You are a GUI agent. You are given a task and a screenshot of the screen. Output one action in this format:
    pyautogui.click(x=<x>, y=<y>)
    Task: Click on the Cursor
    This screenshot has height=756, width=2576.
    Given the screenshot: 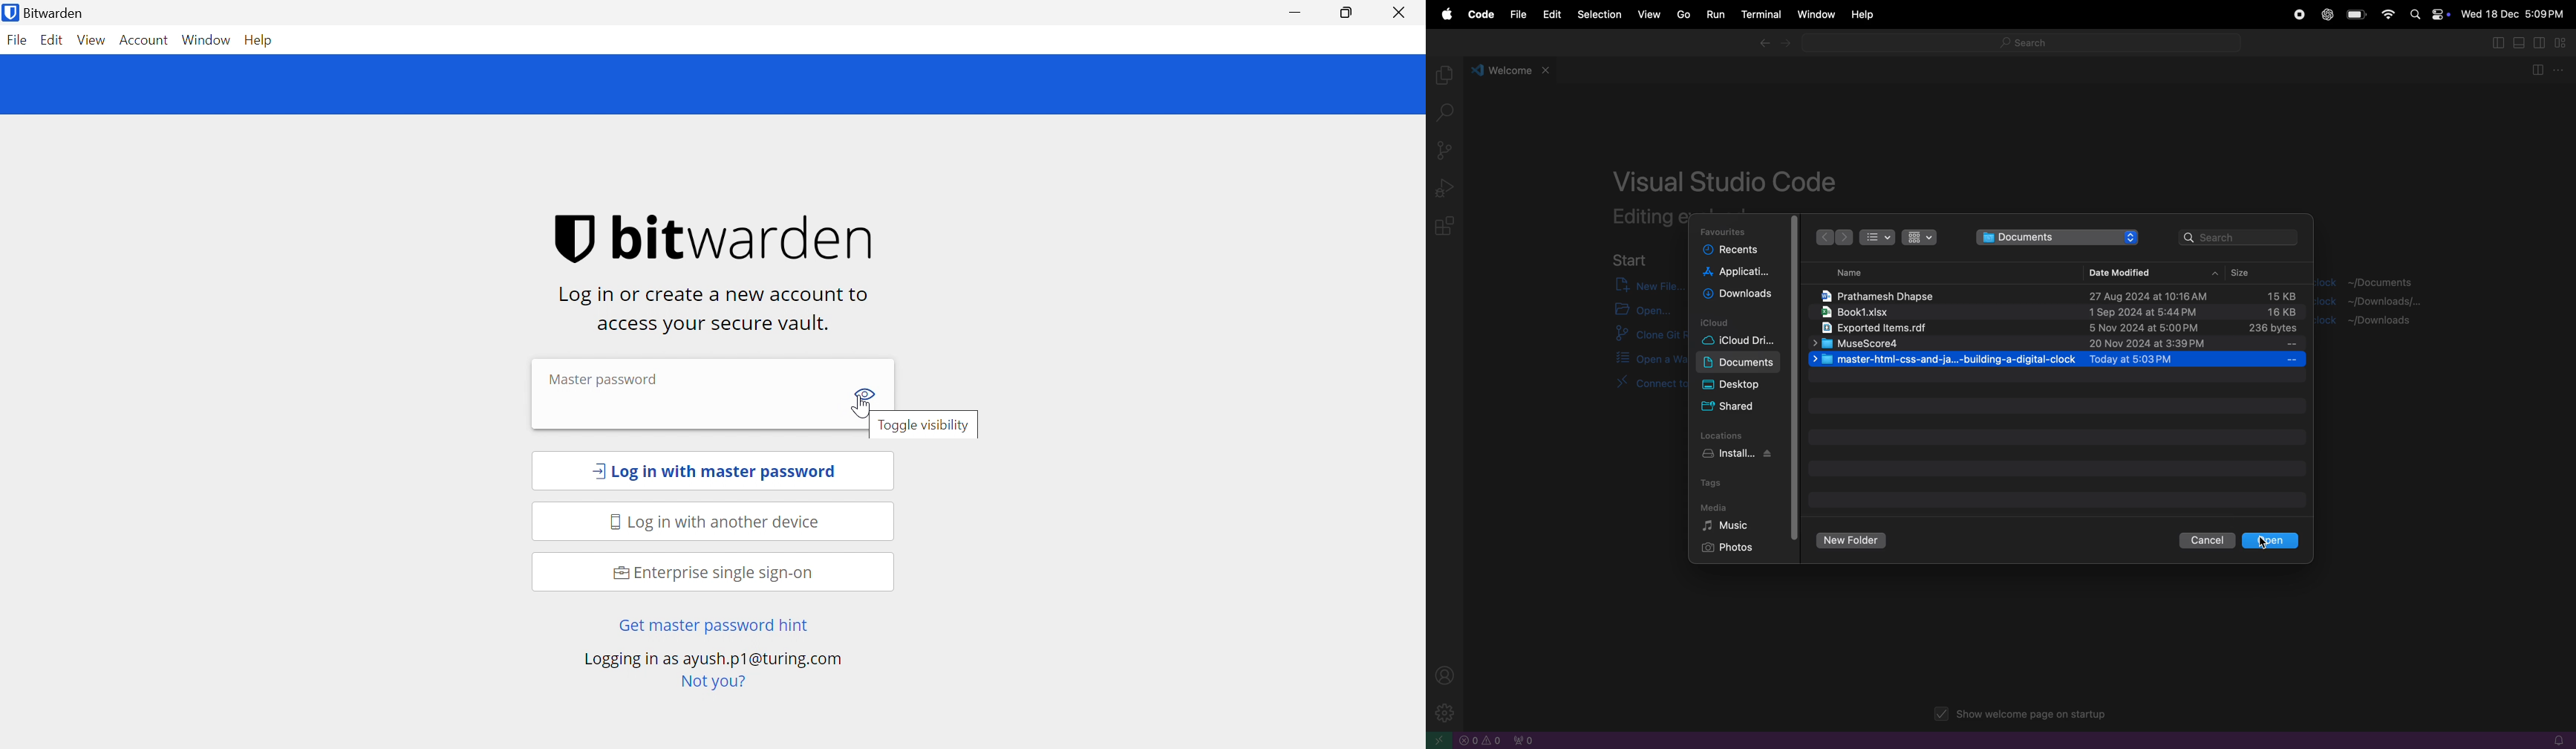 What is the action you would take?
    pyautogui.click(x=857, y=412)
    